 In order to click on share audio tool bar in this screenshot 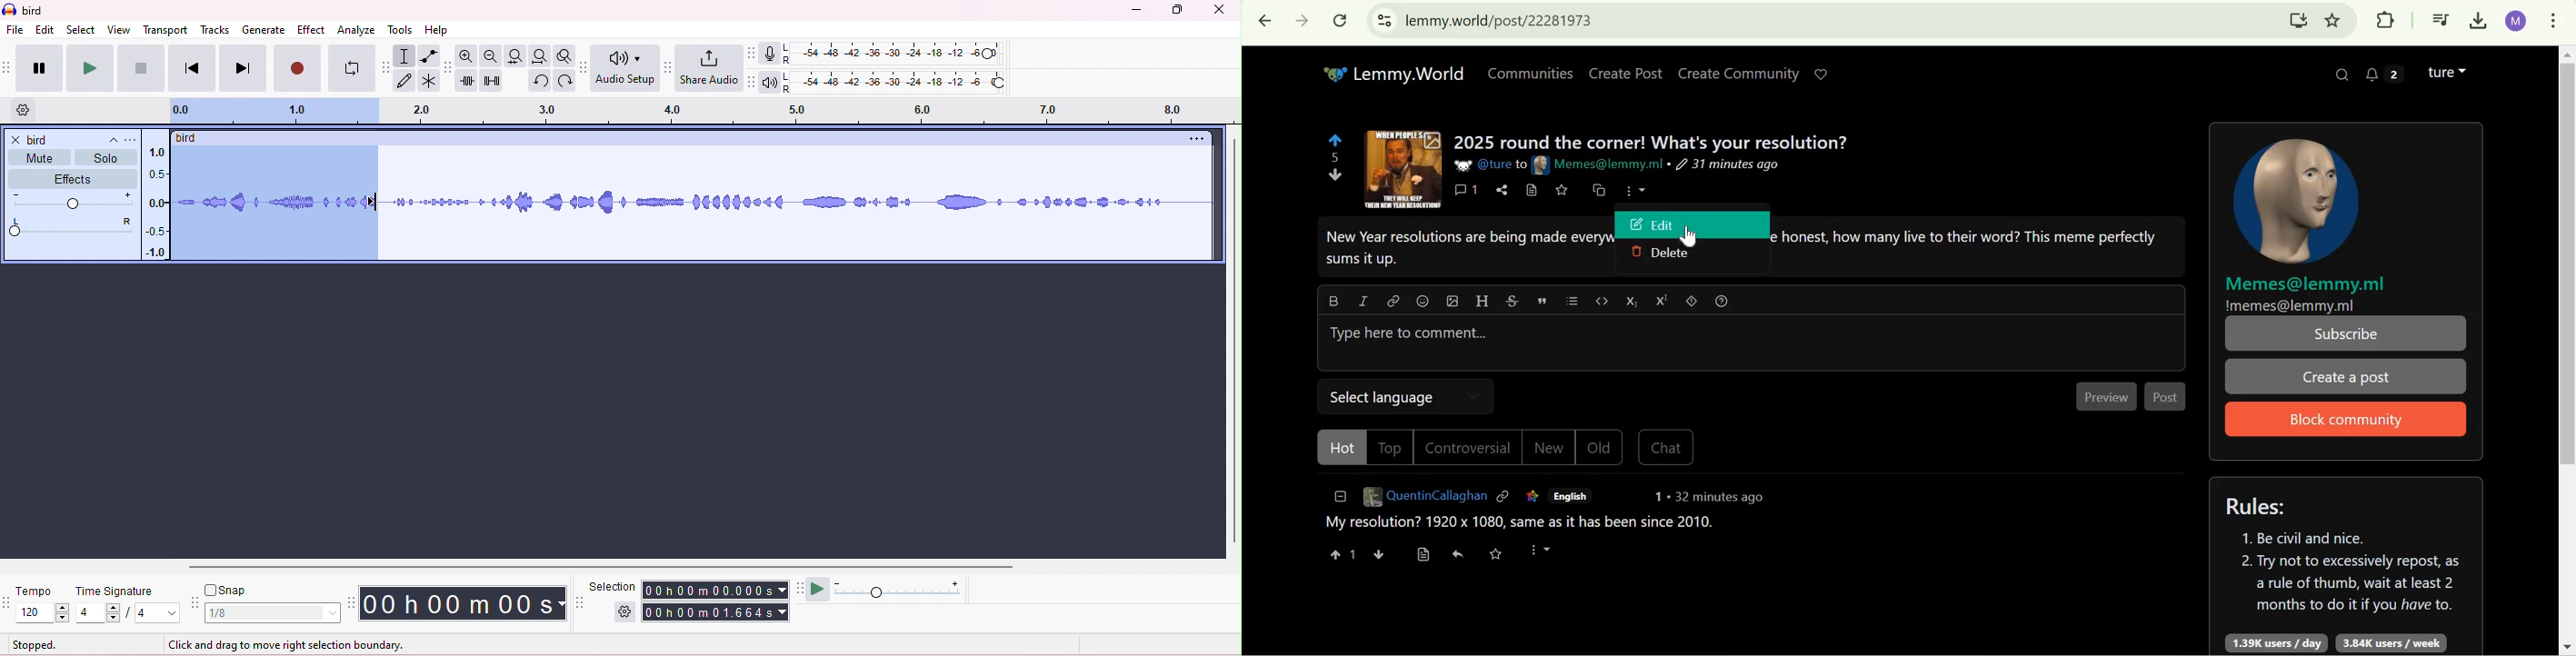, I will do `click(669, 66)`.